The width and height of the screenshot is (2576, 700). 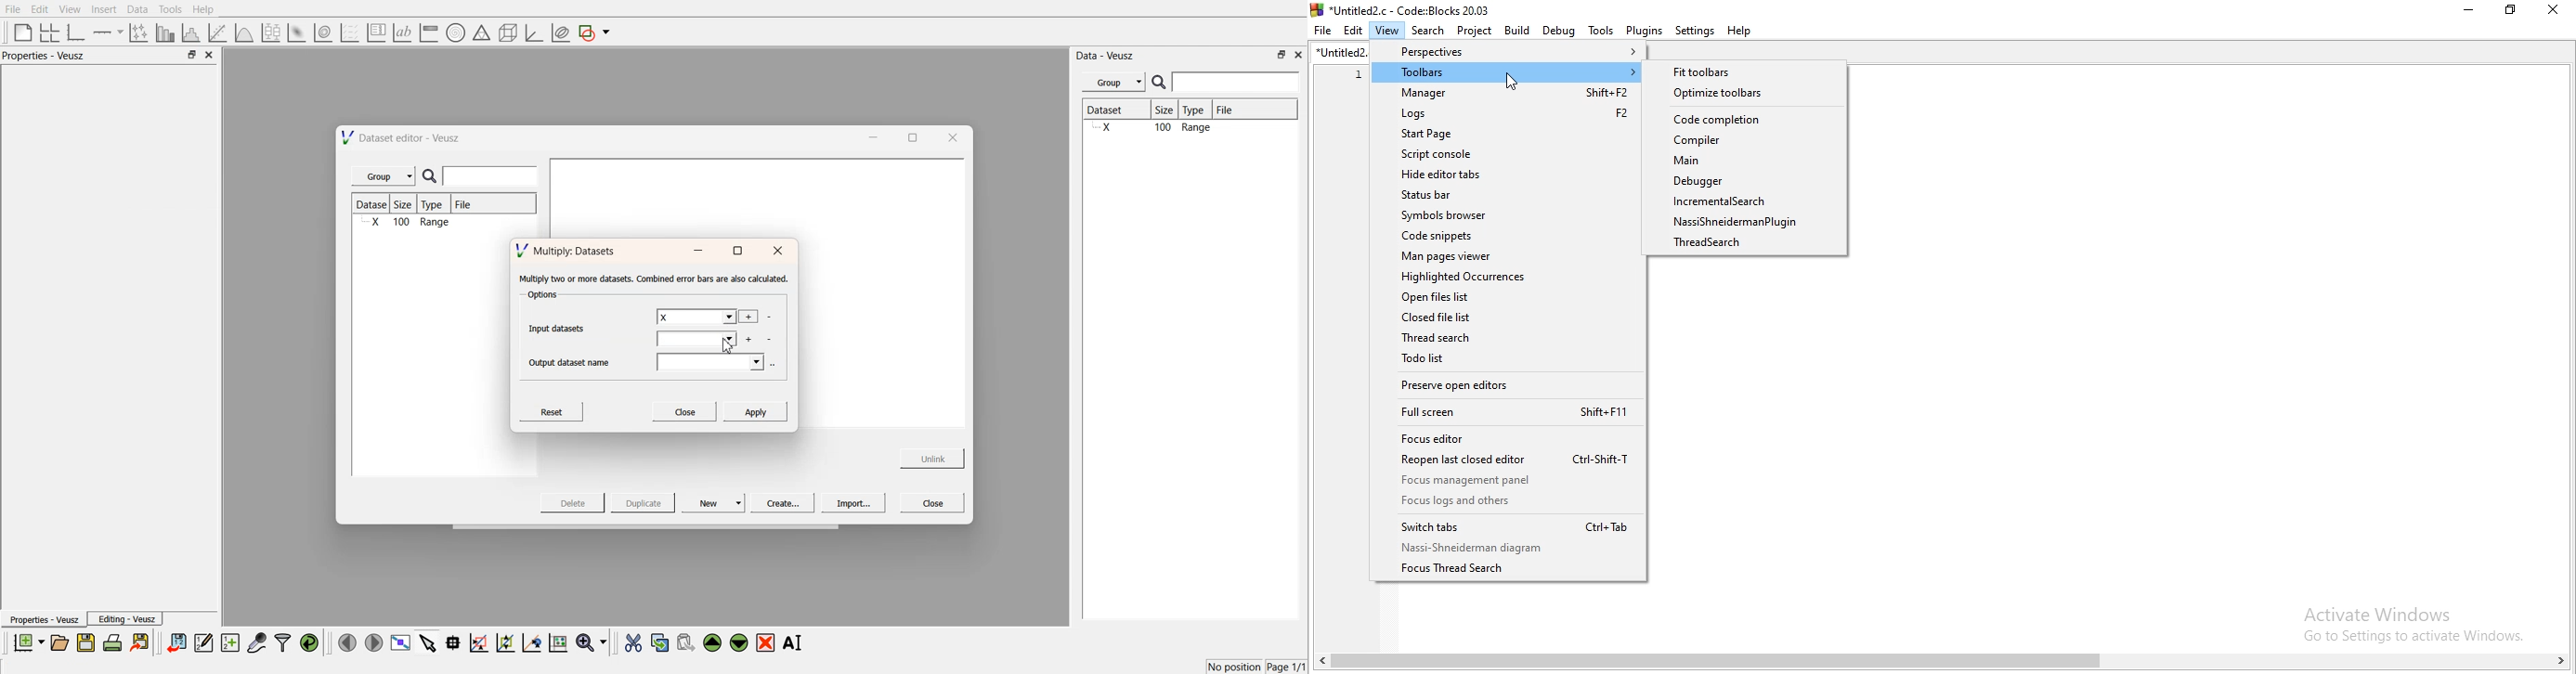 I want to click on Optimize toolbars, so click(x=1740, y=94).